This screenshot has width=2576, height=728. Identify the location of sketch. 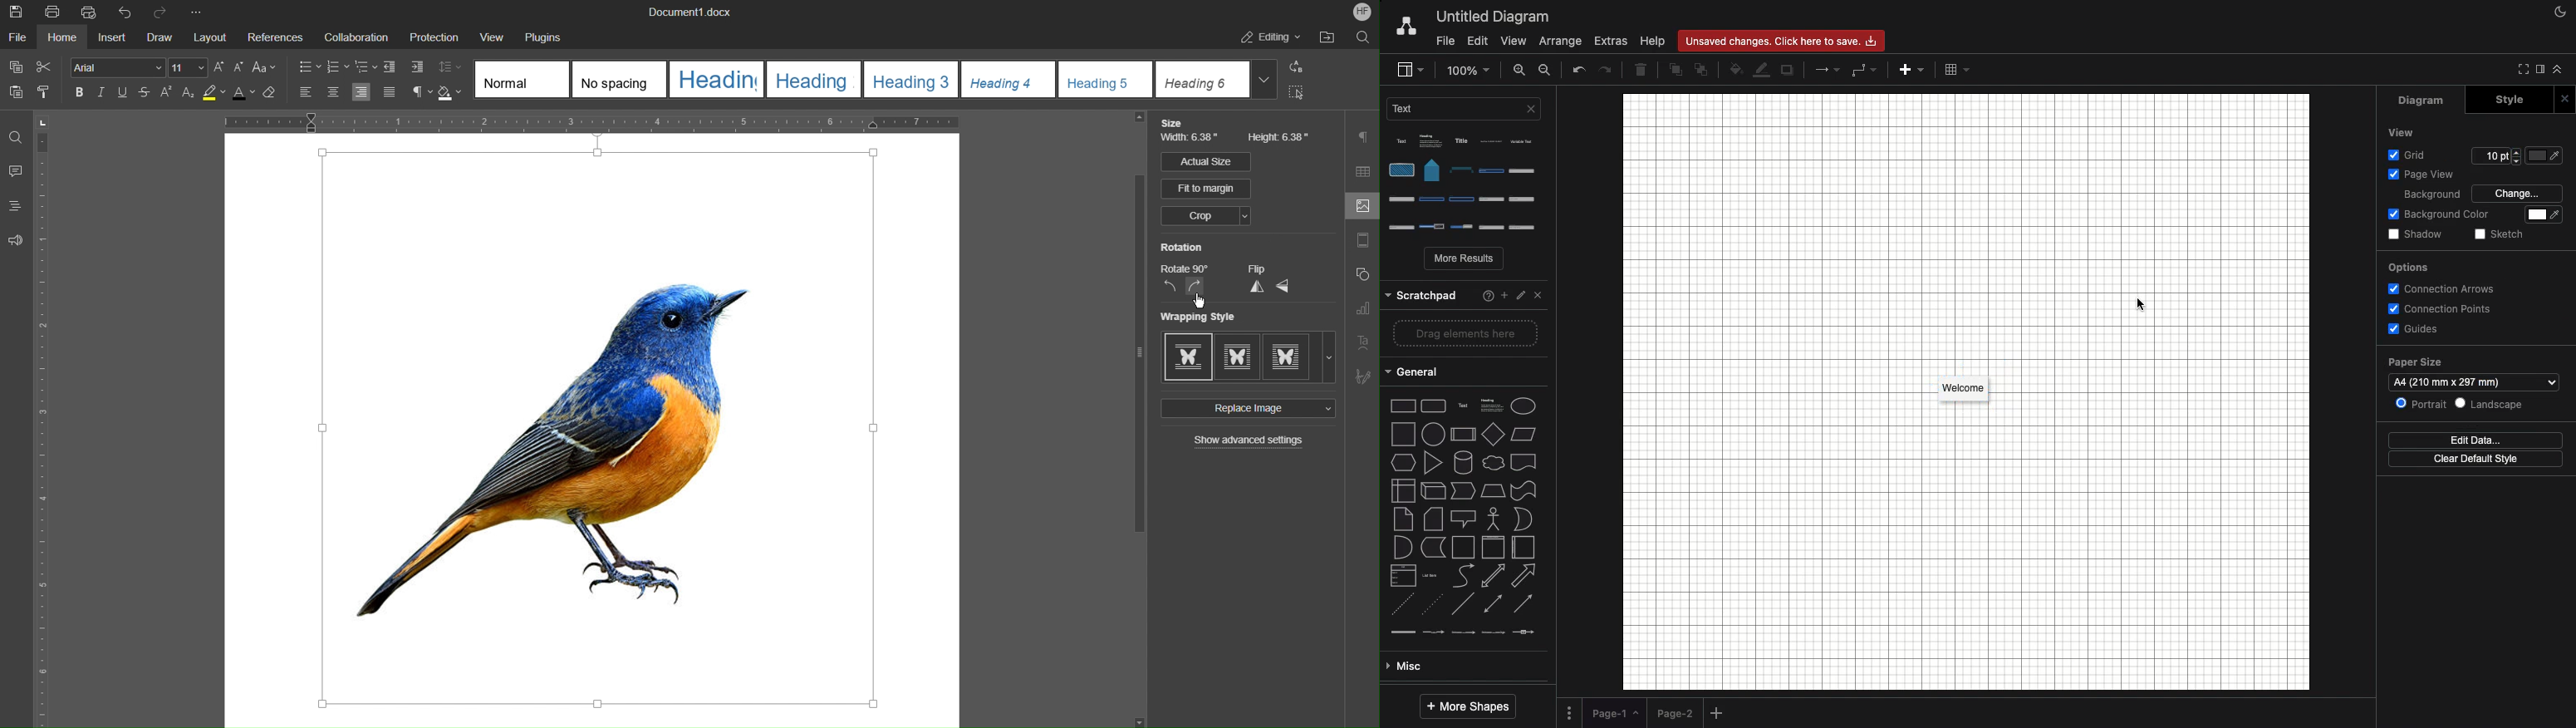
(2508, 233).